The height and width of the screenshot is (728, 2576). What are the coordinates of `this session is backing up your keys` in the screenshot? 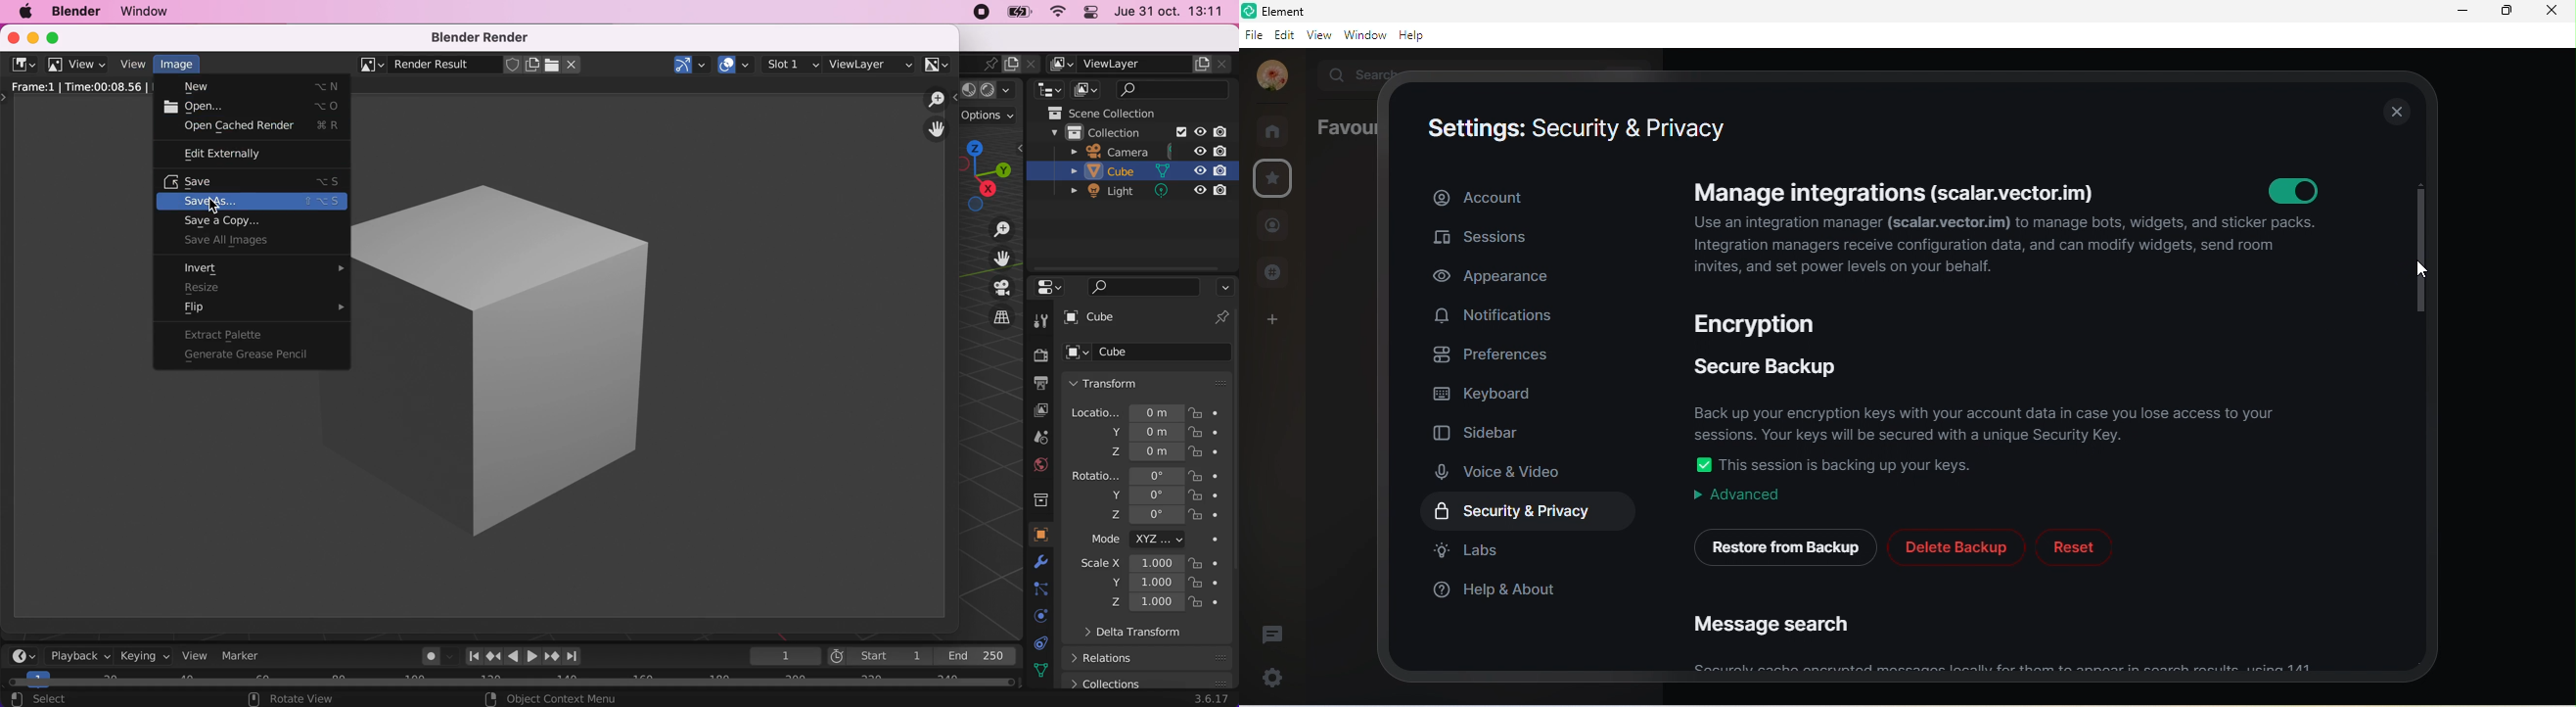 It's located at (1856, 464).